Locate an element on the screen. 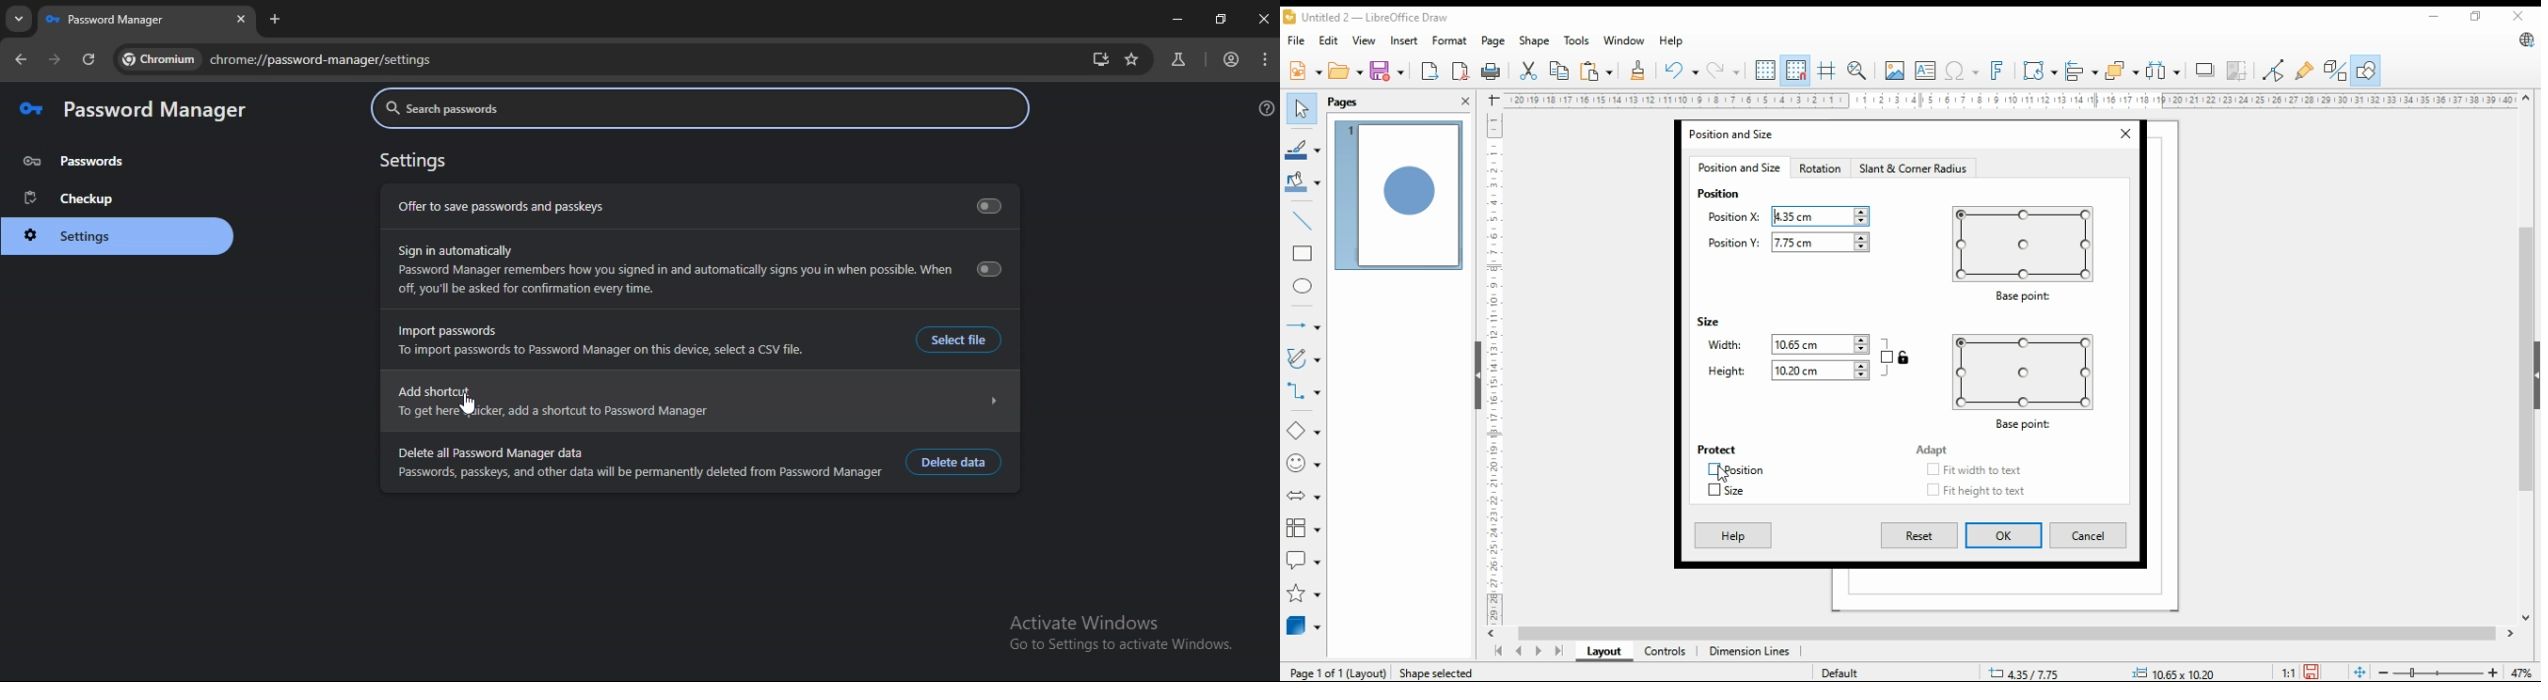  untitled 2 - libreoffice draw is located at coordinates (1373, 19).